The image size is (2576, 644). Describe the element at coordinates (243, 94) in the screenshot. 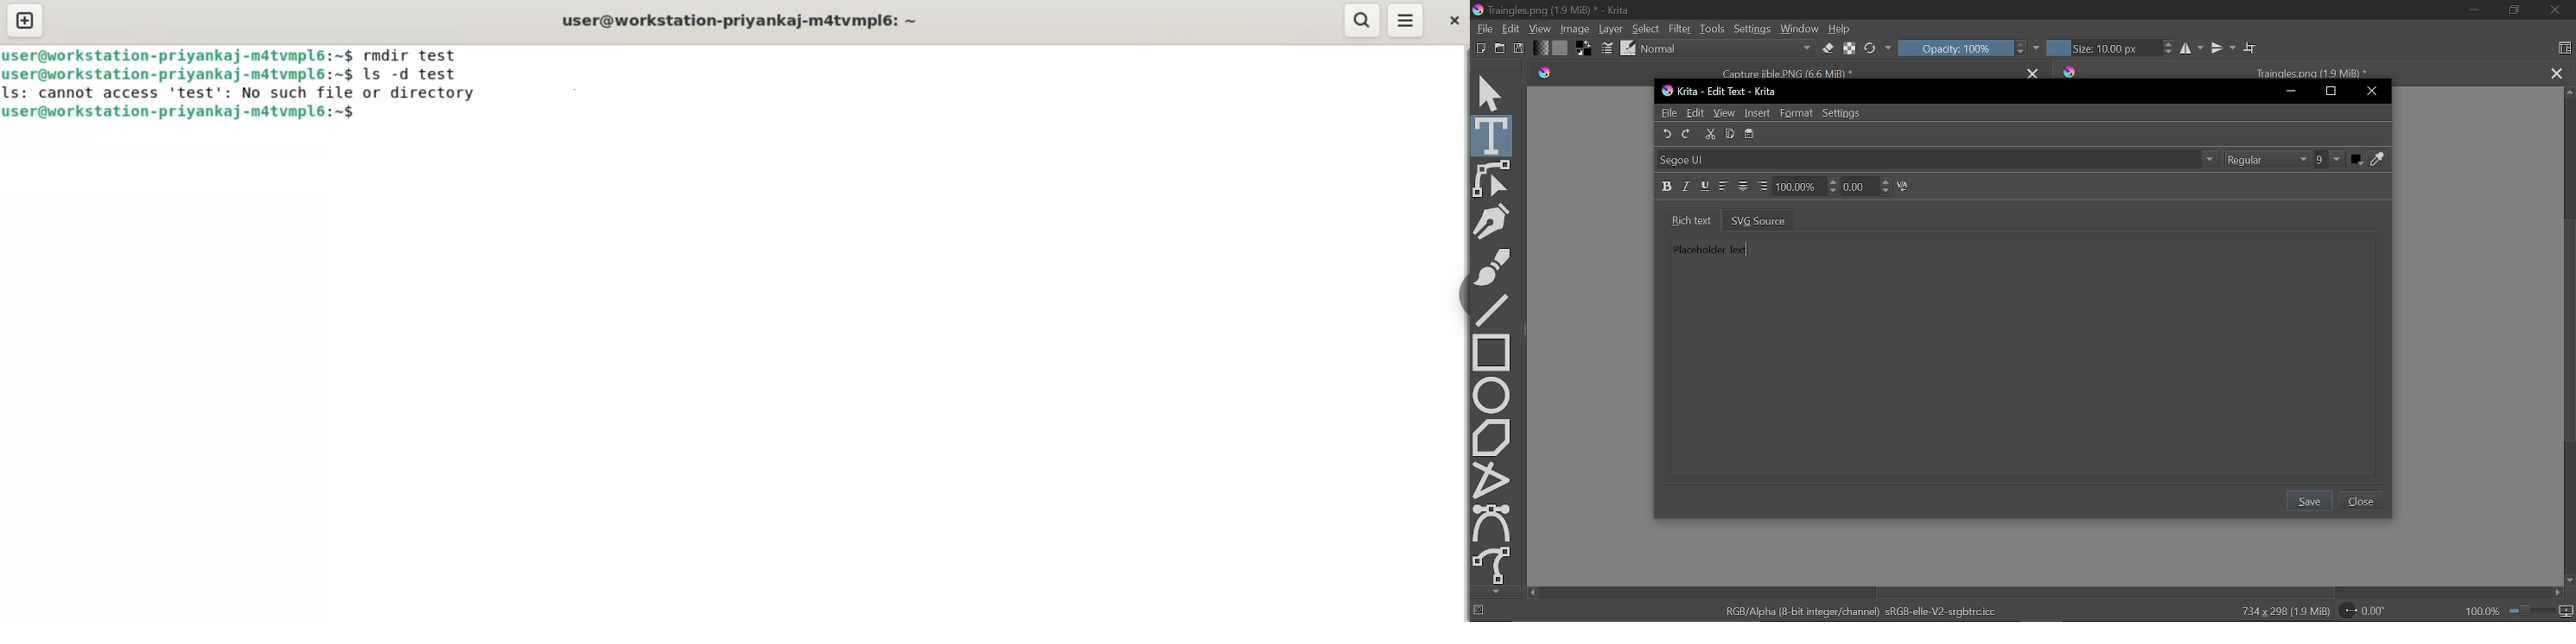

I see `LS: cannot access test’: NO such Tile or directory` at that location.